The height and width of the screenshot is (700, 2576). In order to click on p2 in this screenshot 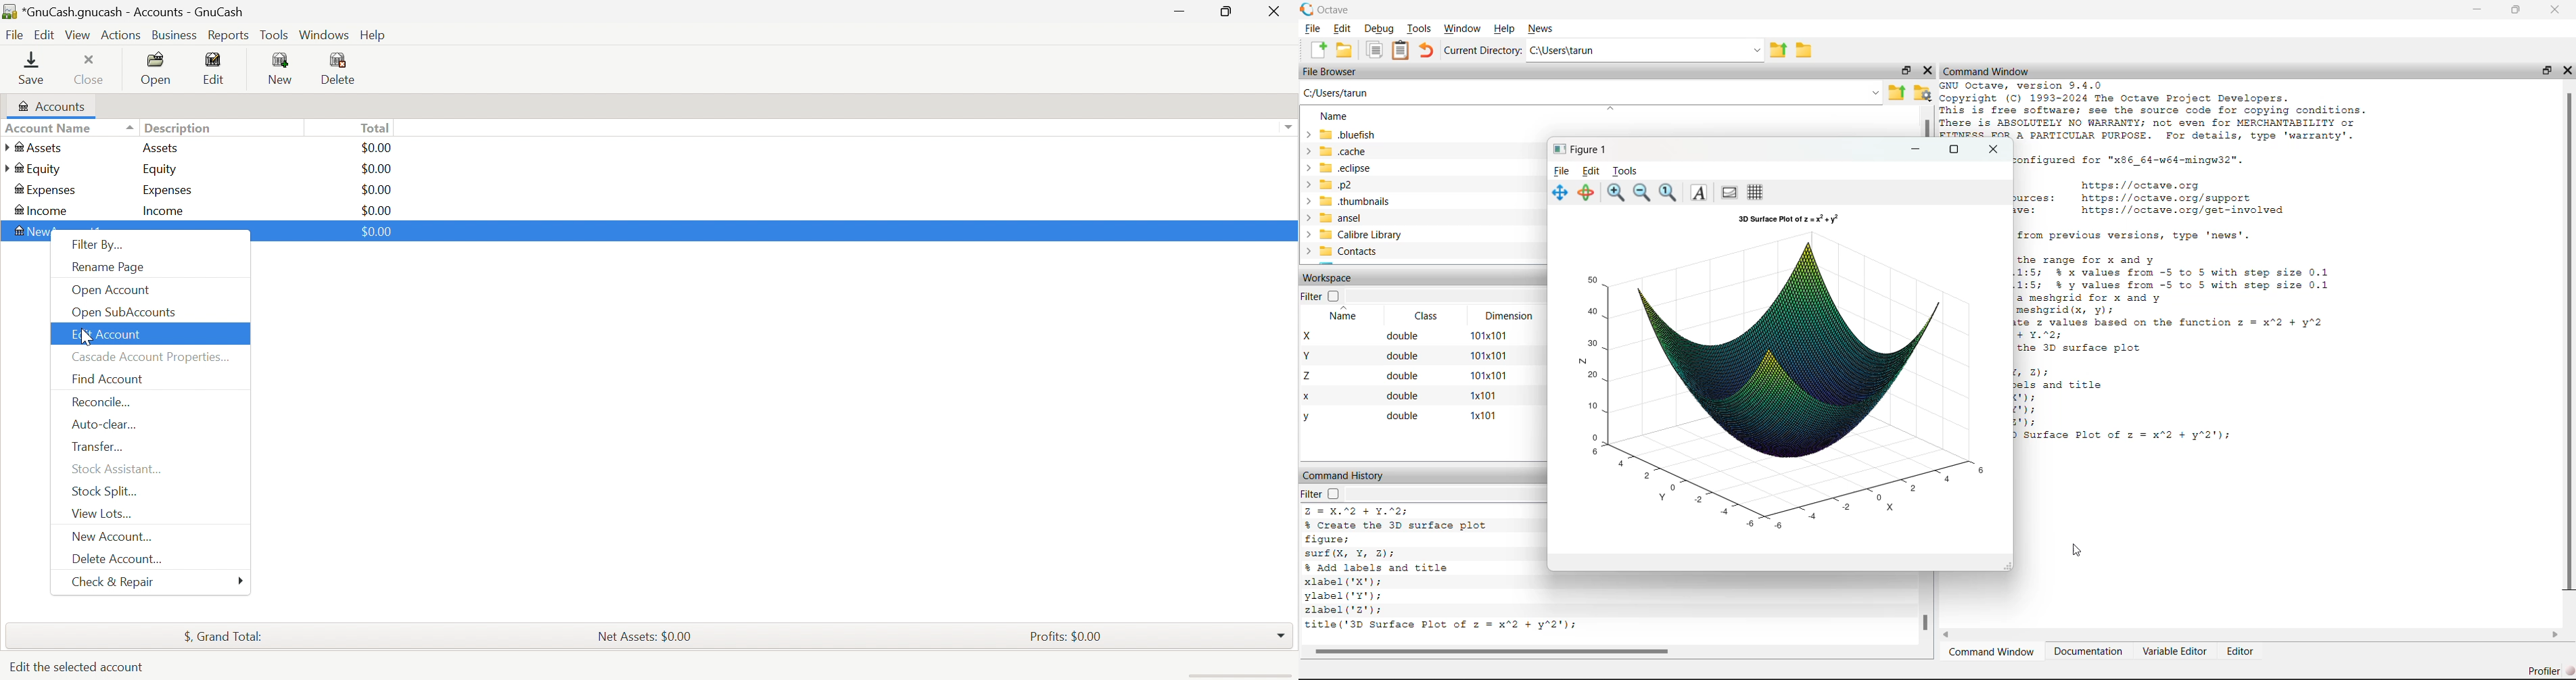, I will do `click(1328, 184)`.